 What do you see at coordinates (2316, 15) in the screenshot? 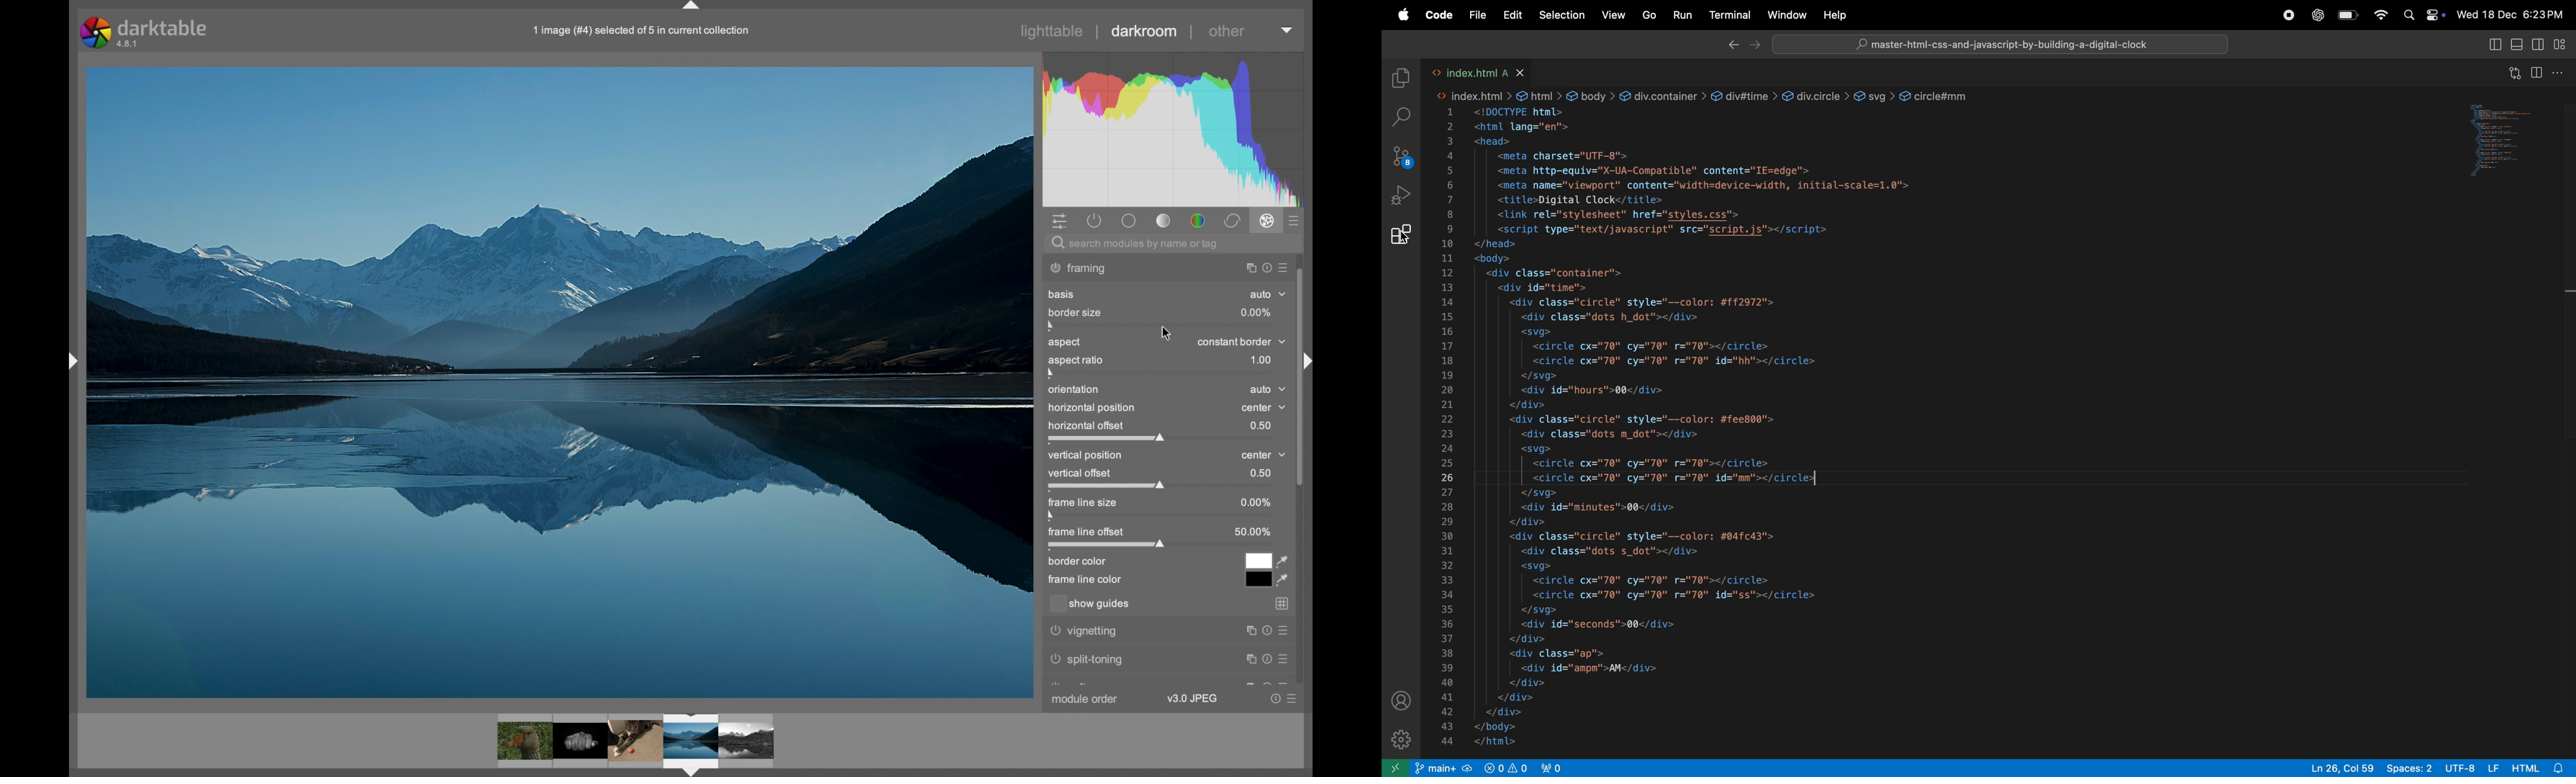
I see `chatgpt` at bounding box center [2316, 15].